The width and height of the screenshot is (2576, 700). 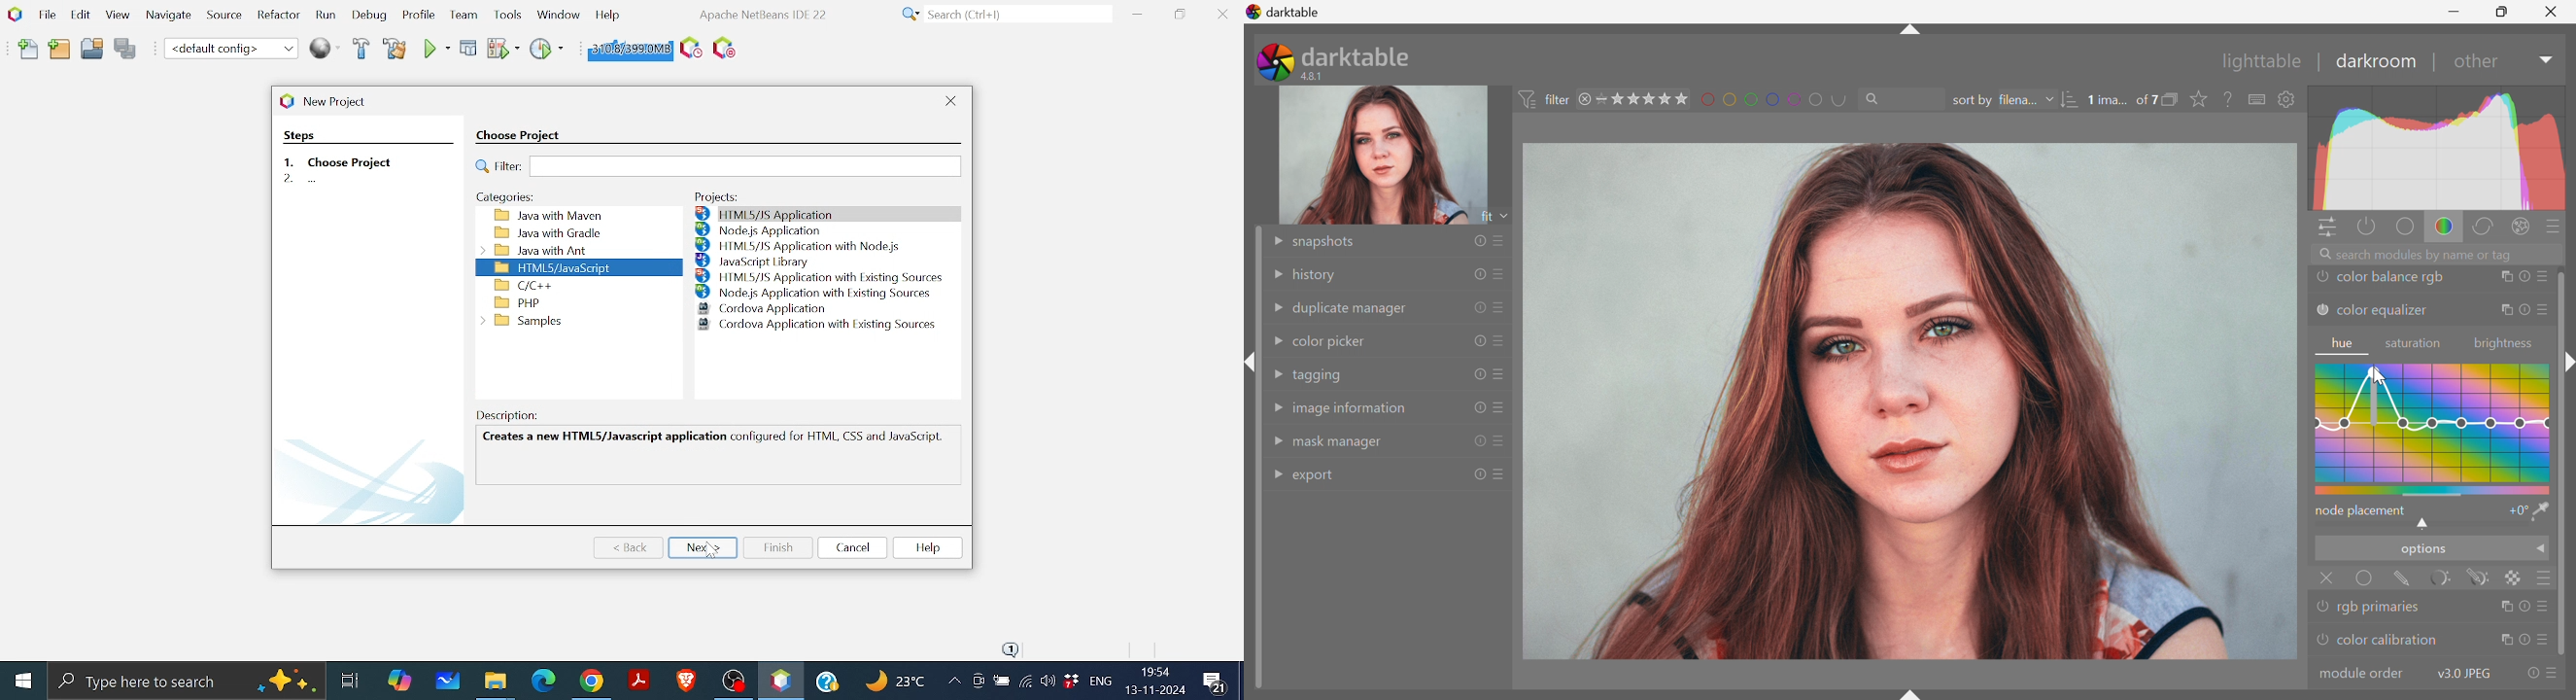 What do you see at coordinates (2503, 344) in the screenshot?
I see `brightness` at bounding box center [2503, 344].